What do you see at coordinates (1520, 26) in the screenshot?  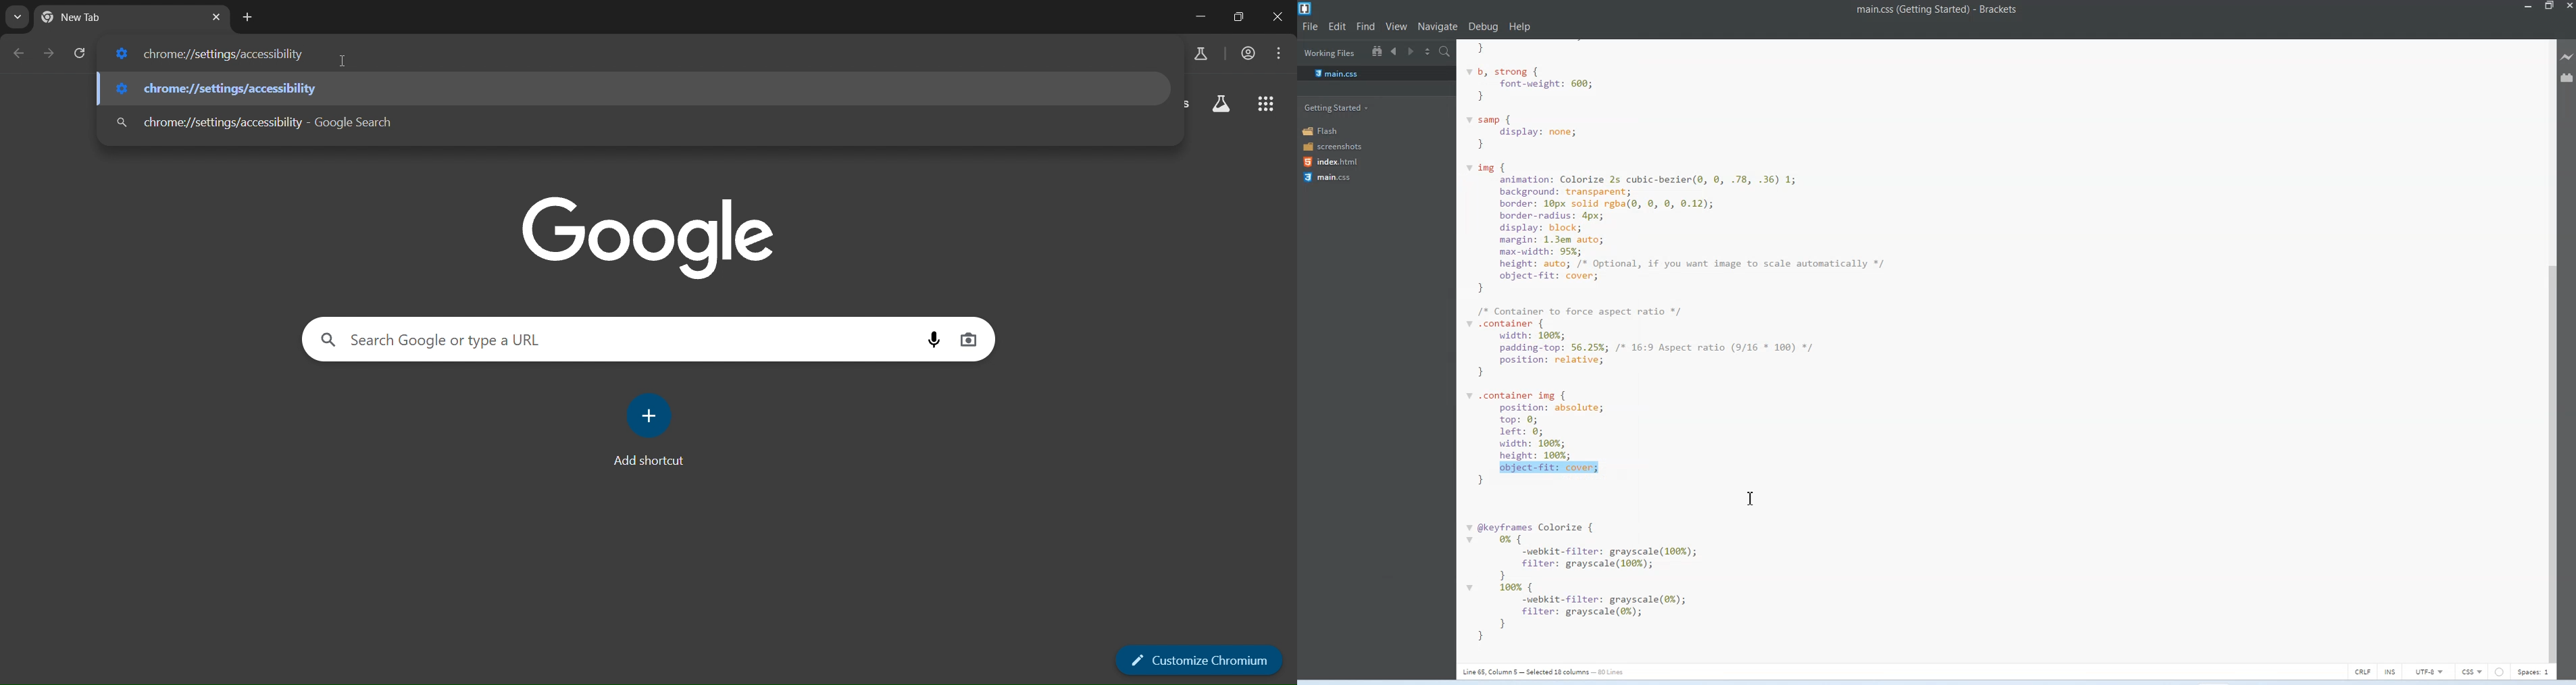 I see `Help` at bounding box center [1520, 26].